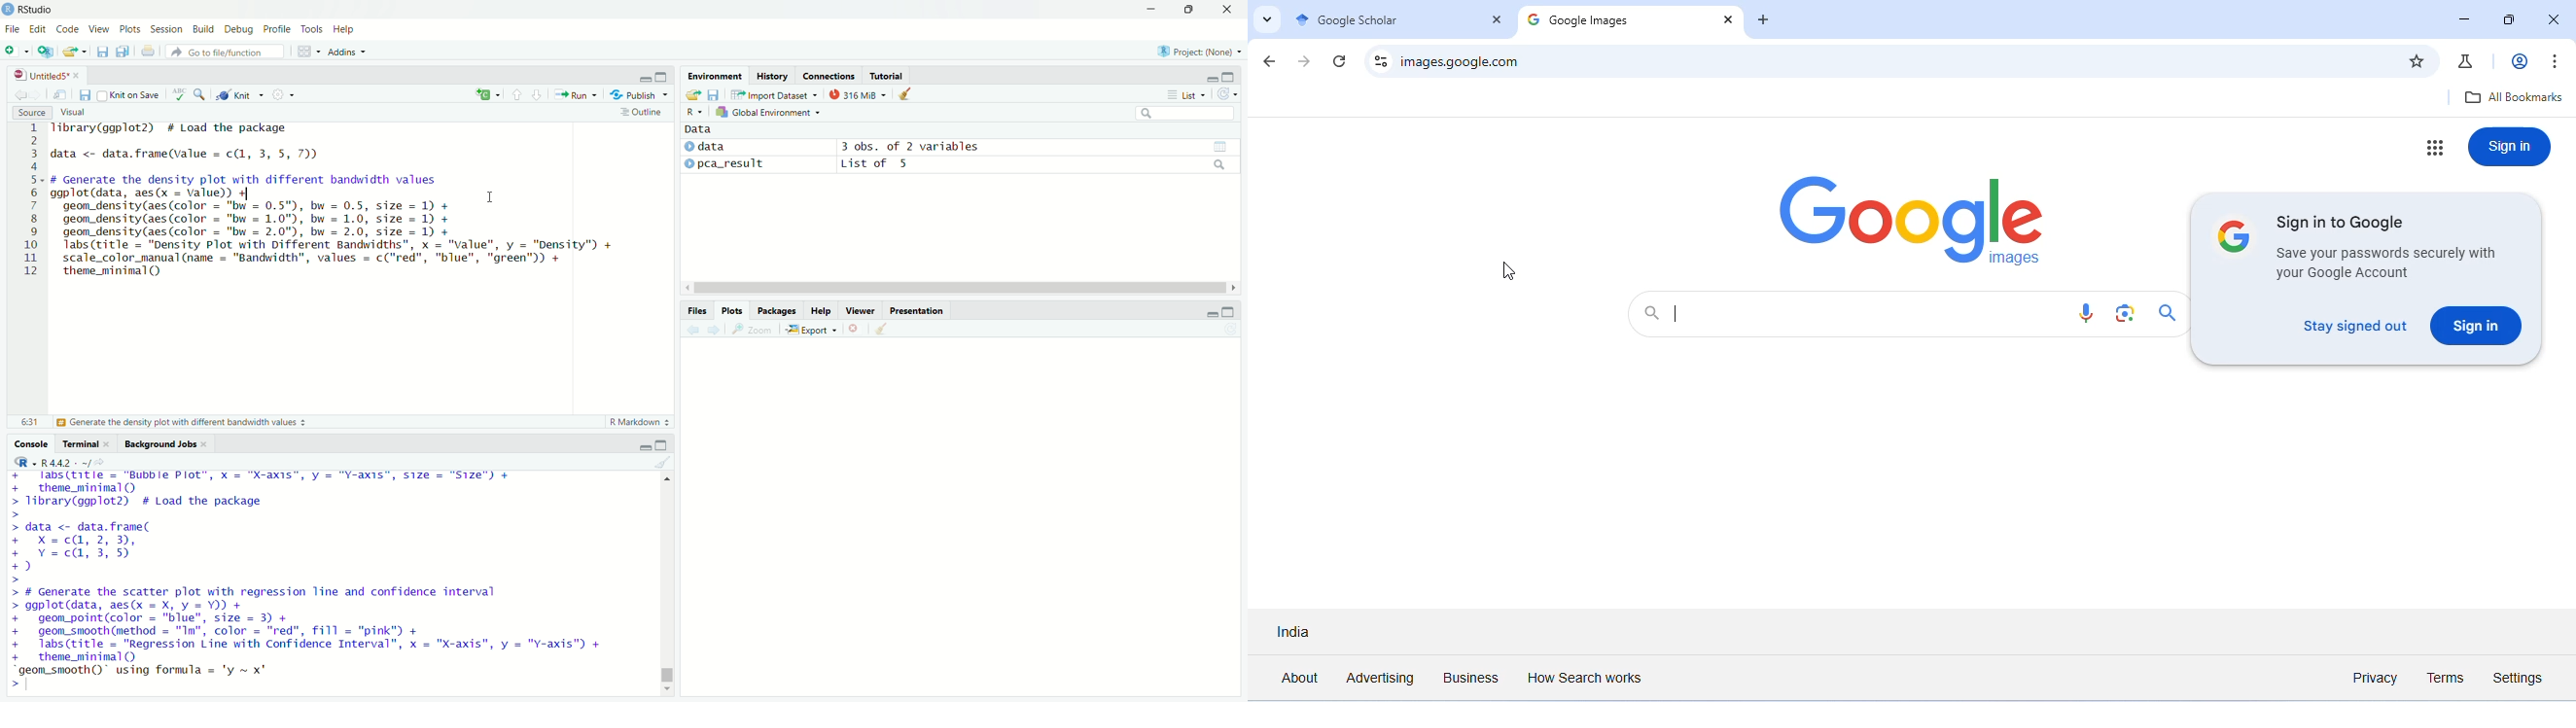  Describe the element at coordinates (84, 51) in the screenshot. I see `Open recent files` at that location.